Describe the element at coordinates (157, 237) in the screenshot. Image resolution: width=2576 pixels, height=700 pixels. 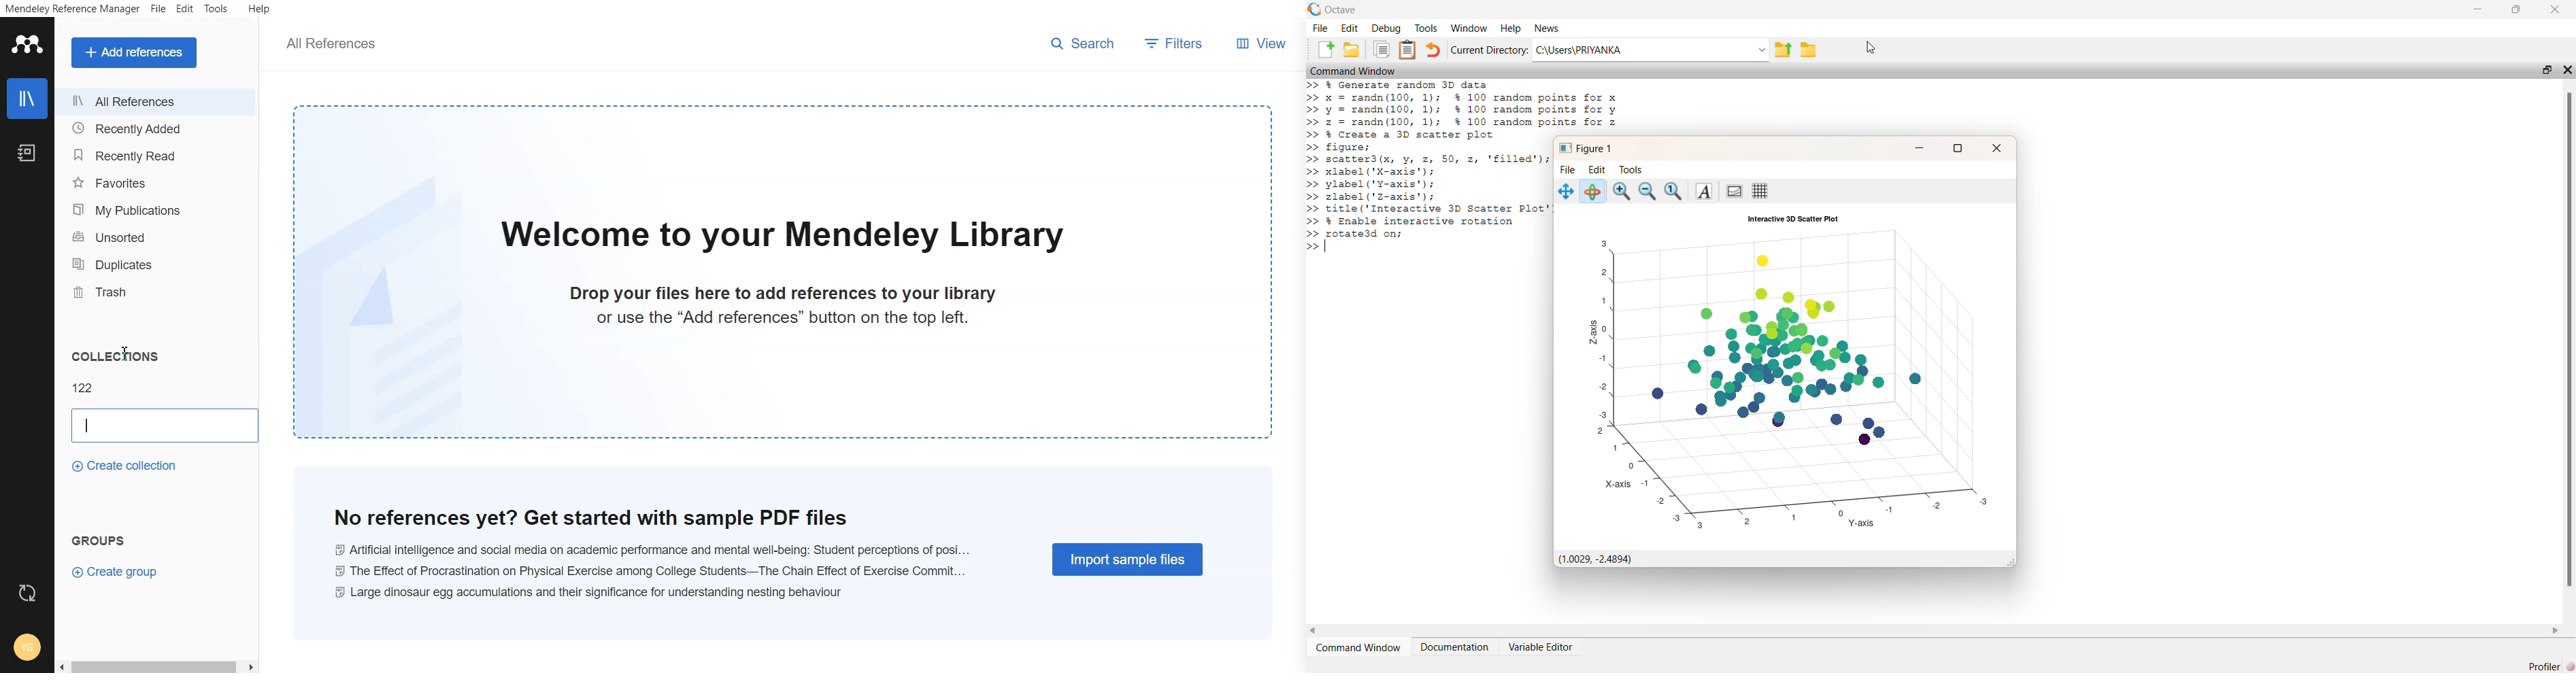
I see `Unsorted` at that location.